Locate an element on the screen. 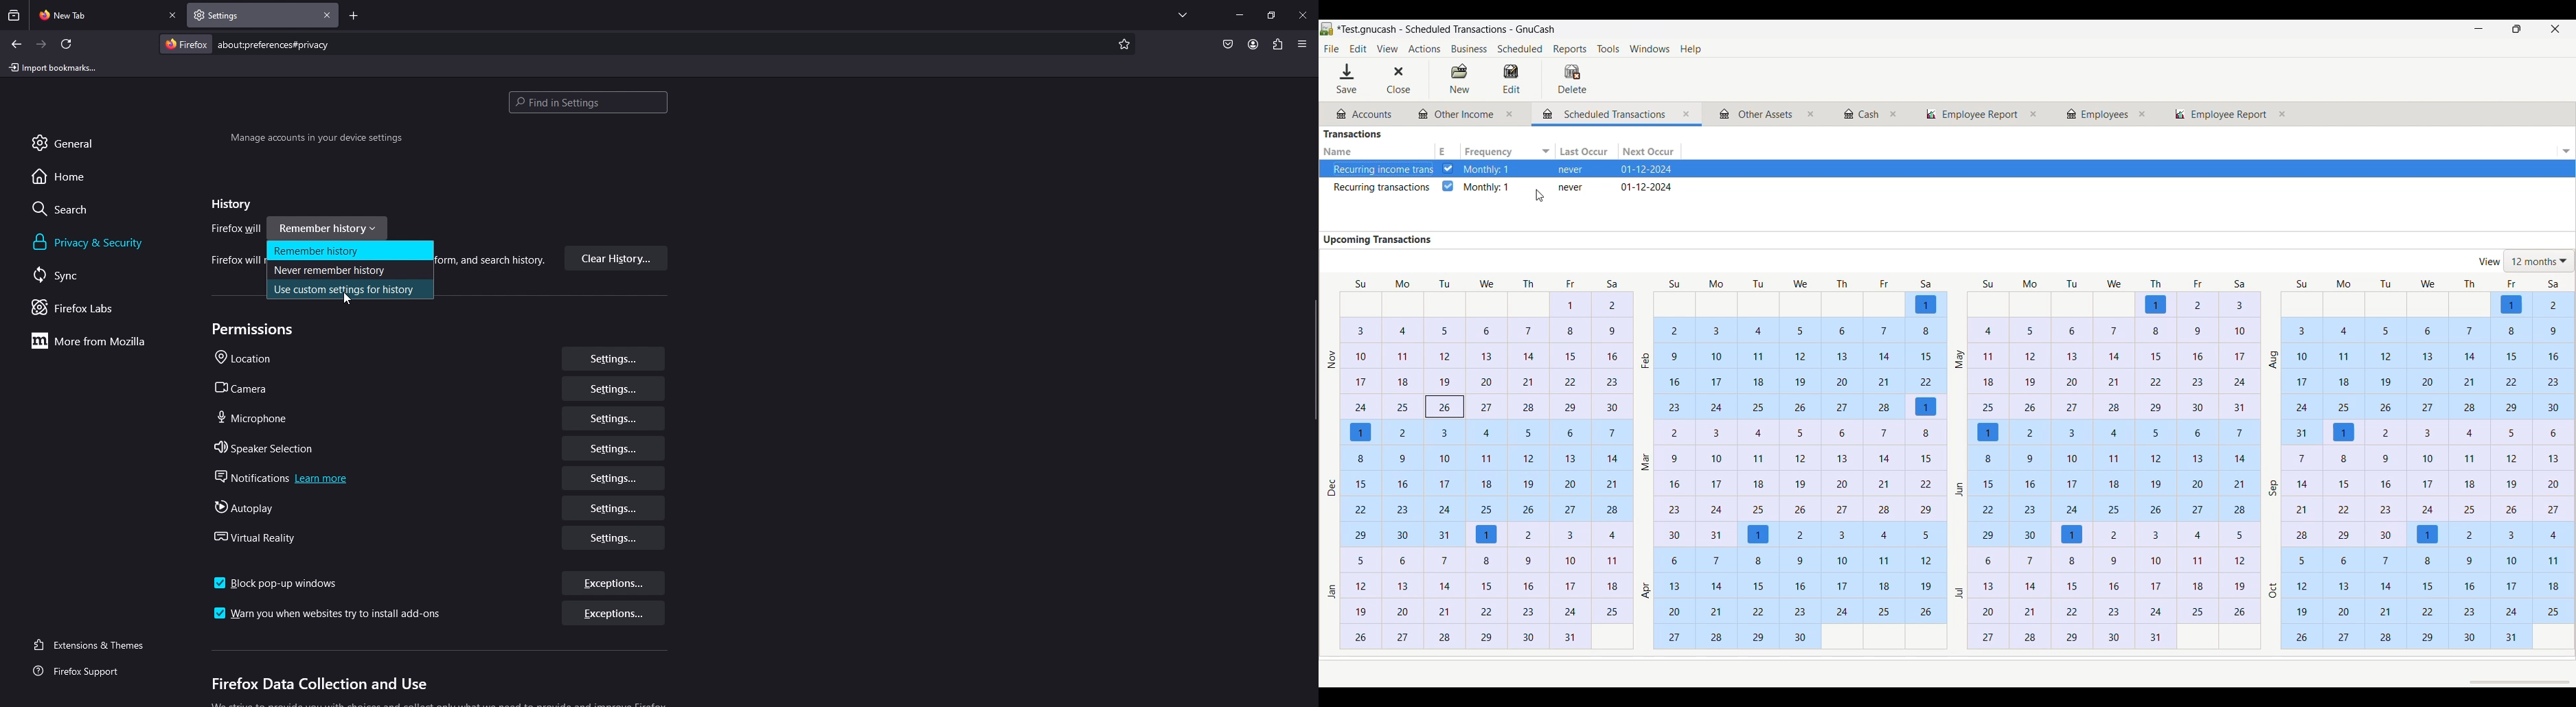  Actions menu is located at coordinates (1423, 48).